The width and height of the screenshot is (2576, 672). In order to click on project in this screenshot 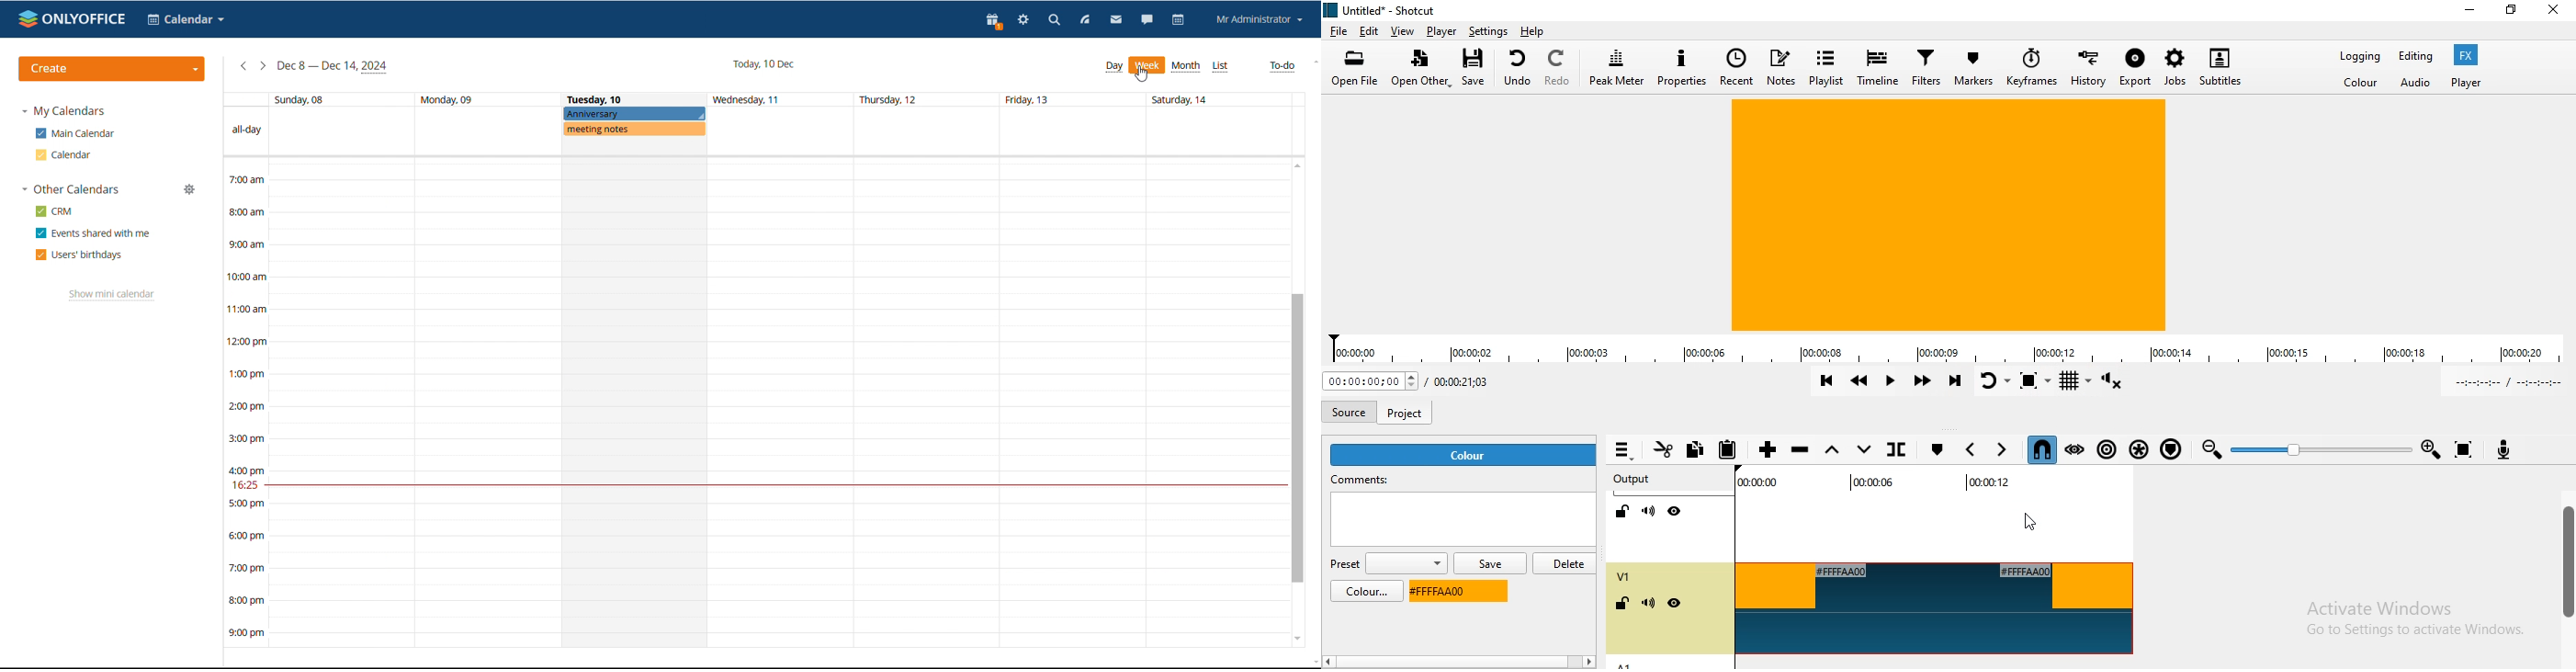, I will do `click(1407, 409)`.